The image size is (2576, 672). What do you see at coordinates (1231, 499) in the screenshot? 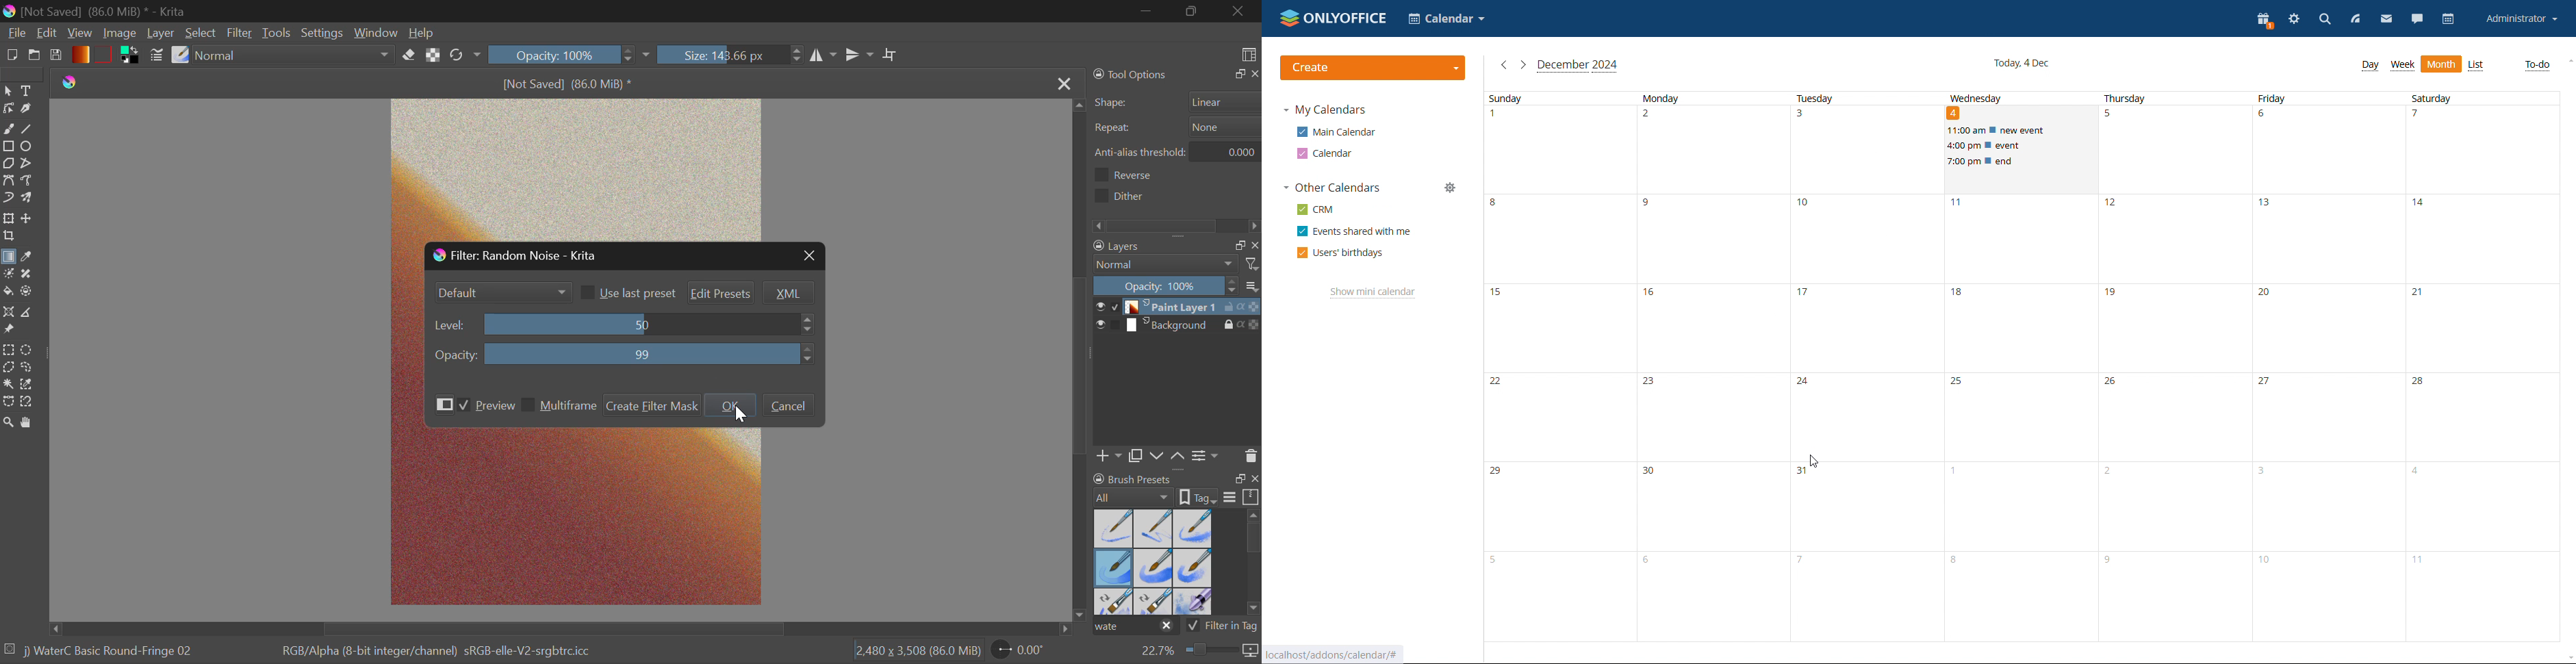
I see `menu` at bounding box center [1231, 499].